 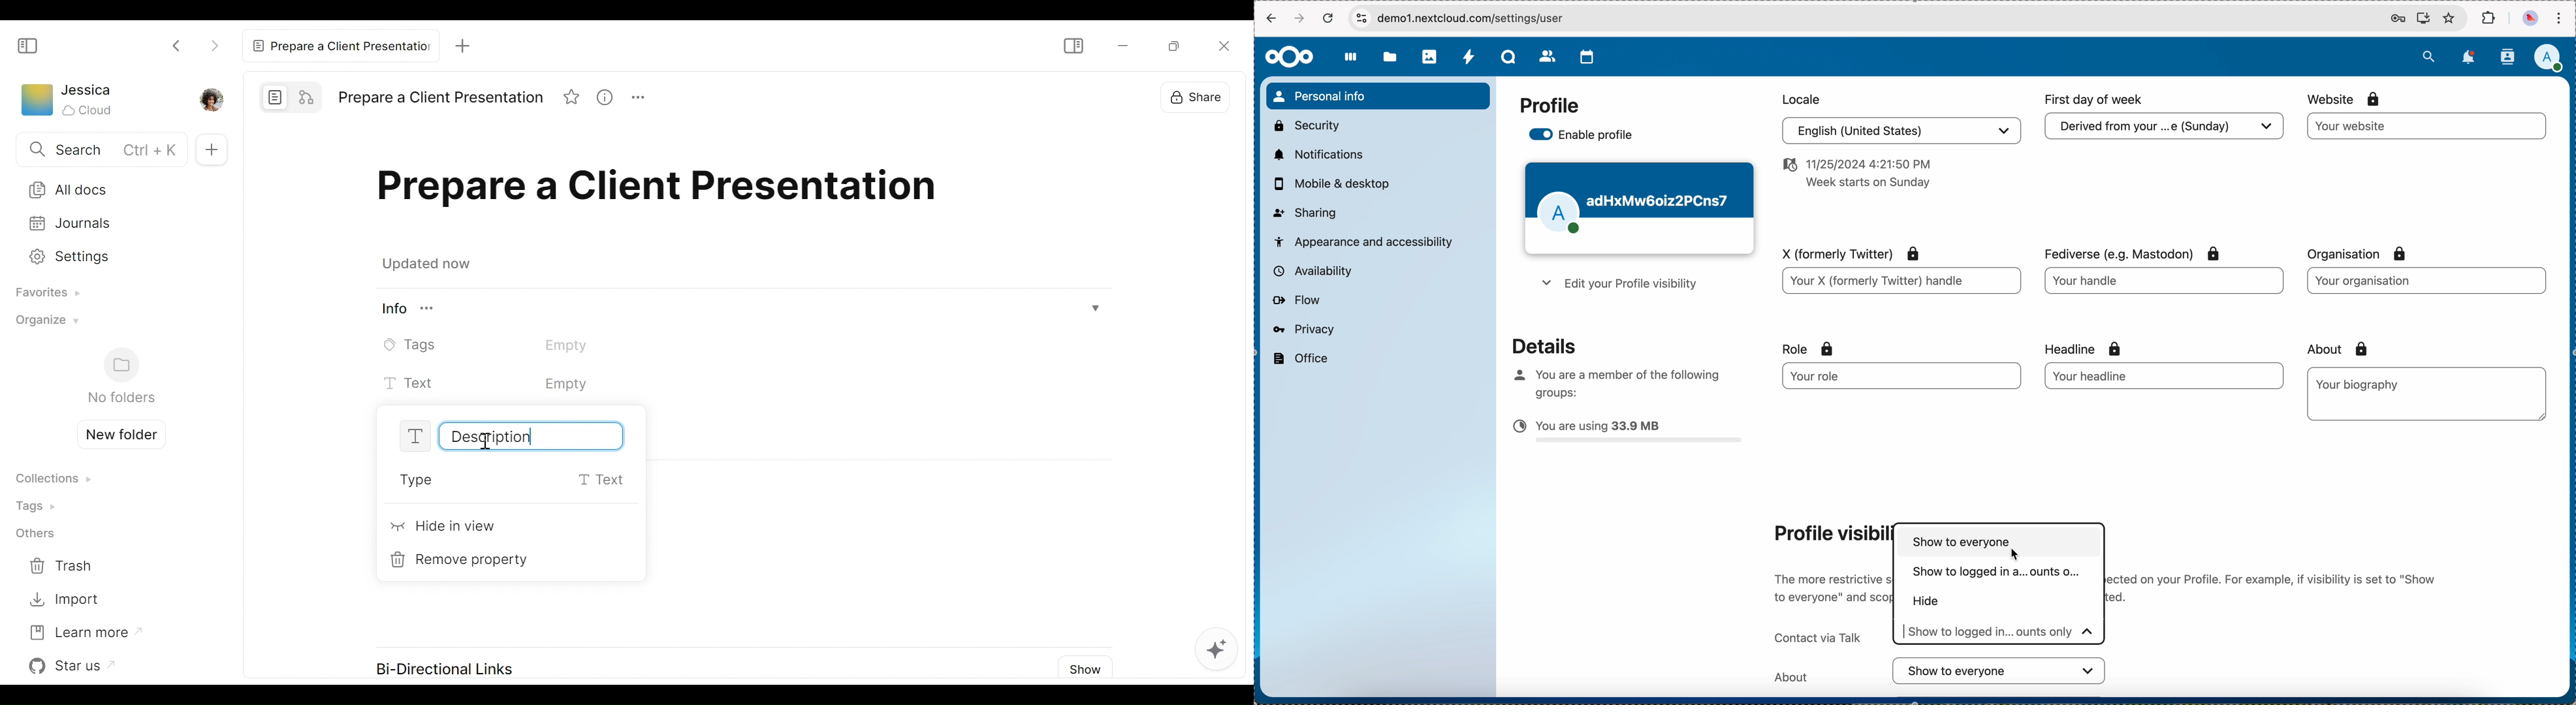 What do you see at coordinates (210, 99) in the screenshot?
I see `Profile picture` at bounding box center [210, 99].